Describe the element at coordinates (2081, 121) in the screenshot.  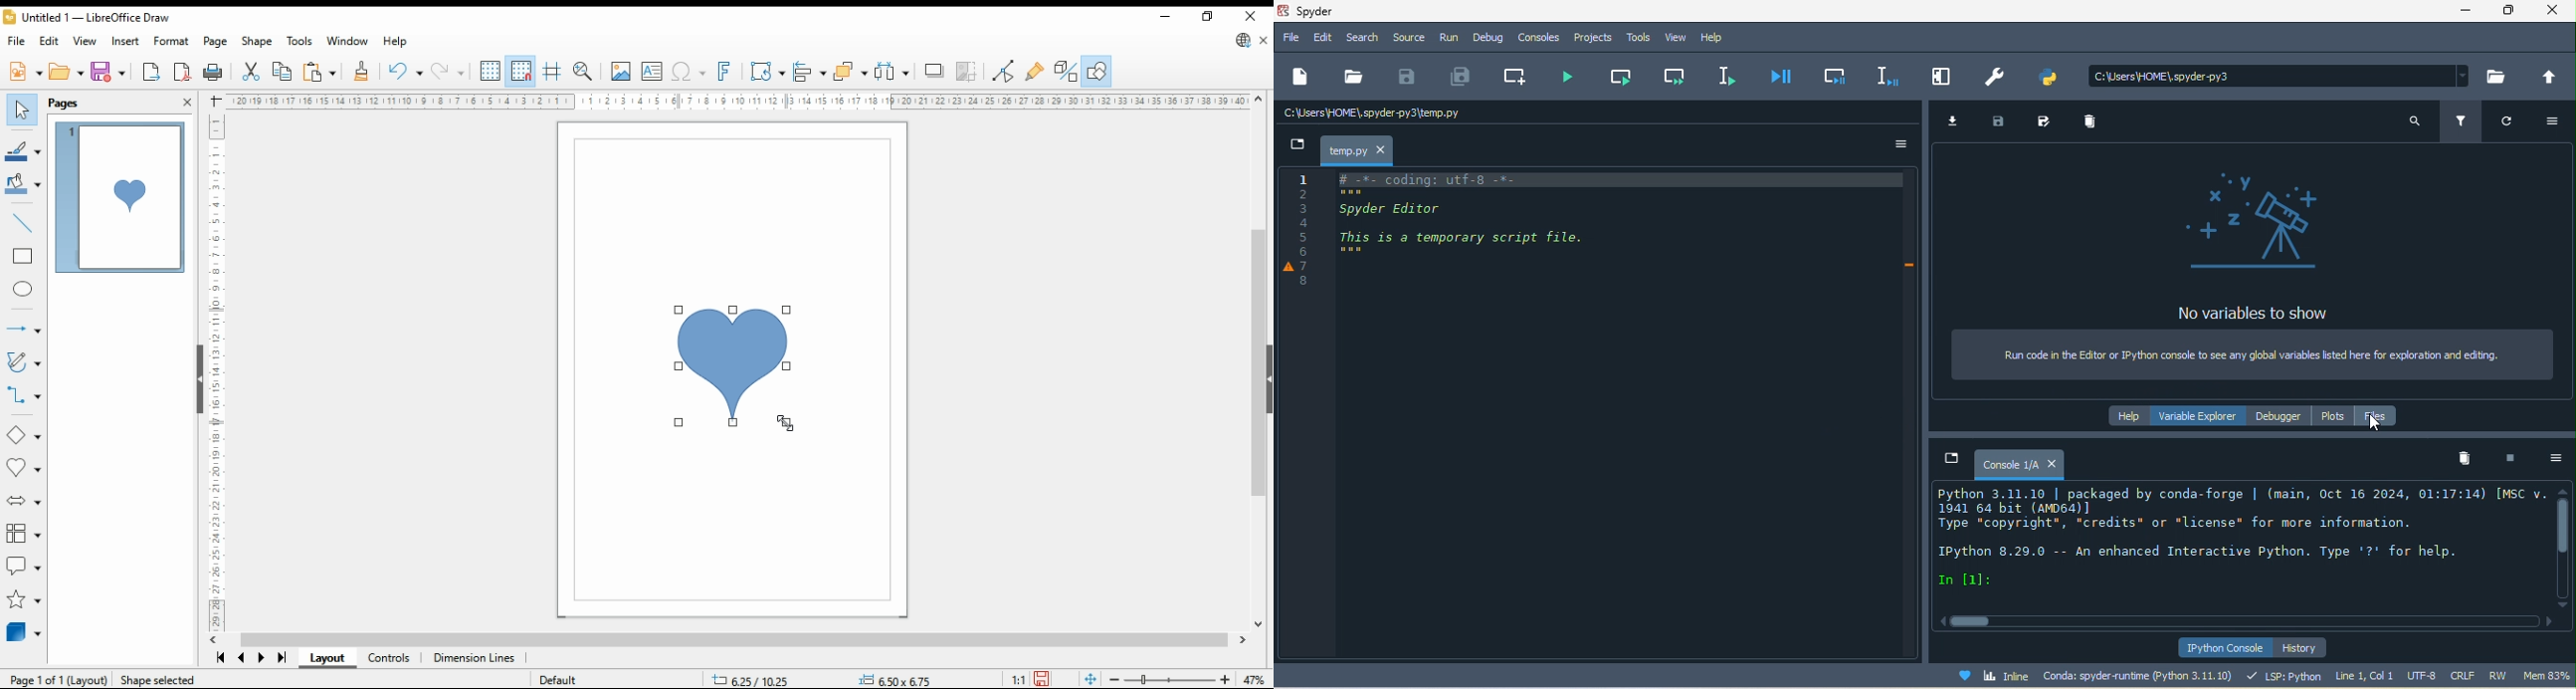
I see `remove` at that location.